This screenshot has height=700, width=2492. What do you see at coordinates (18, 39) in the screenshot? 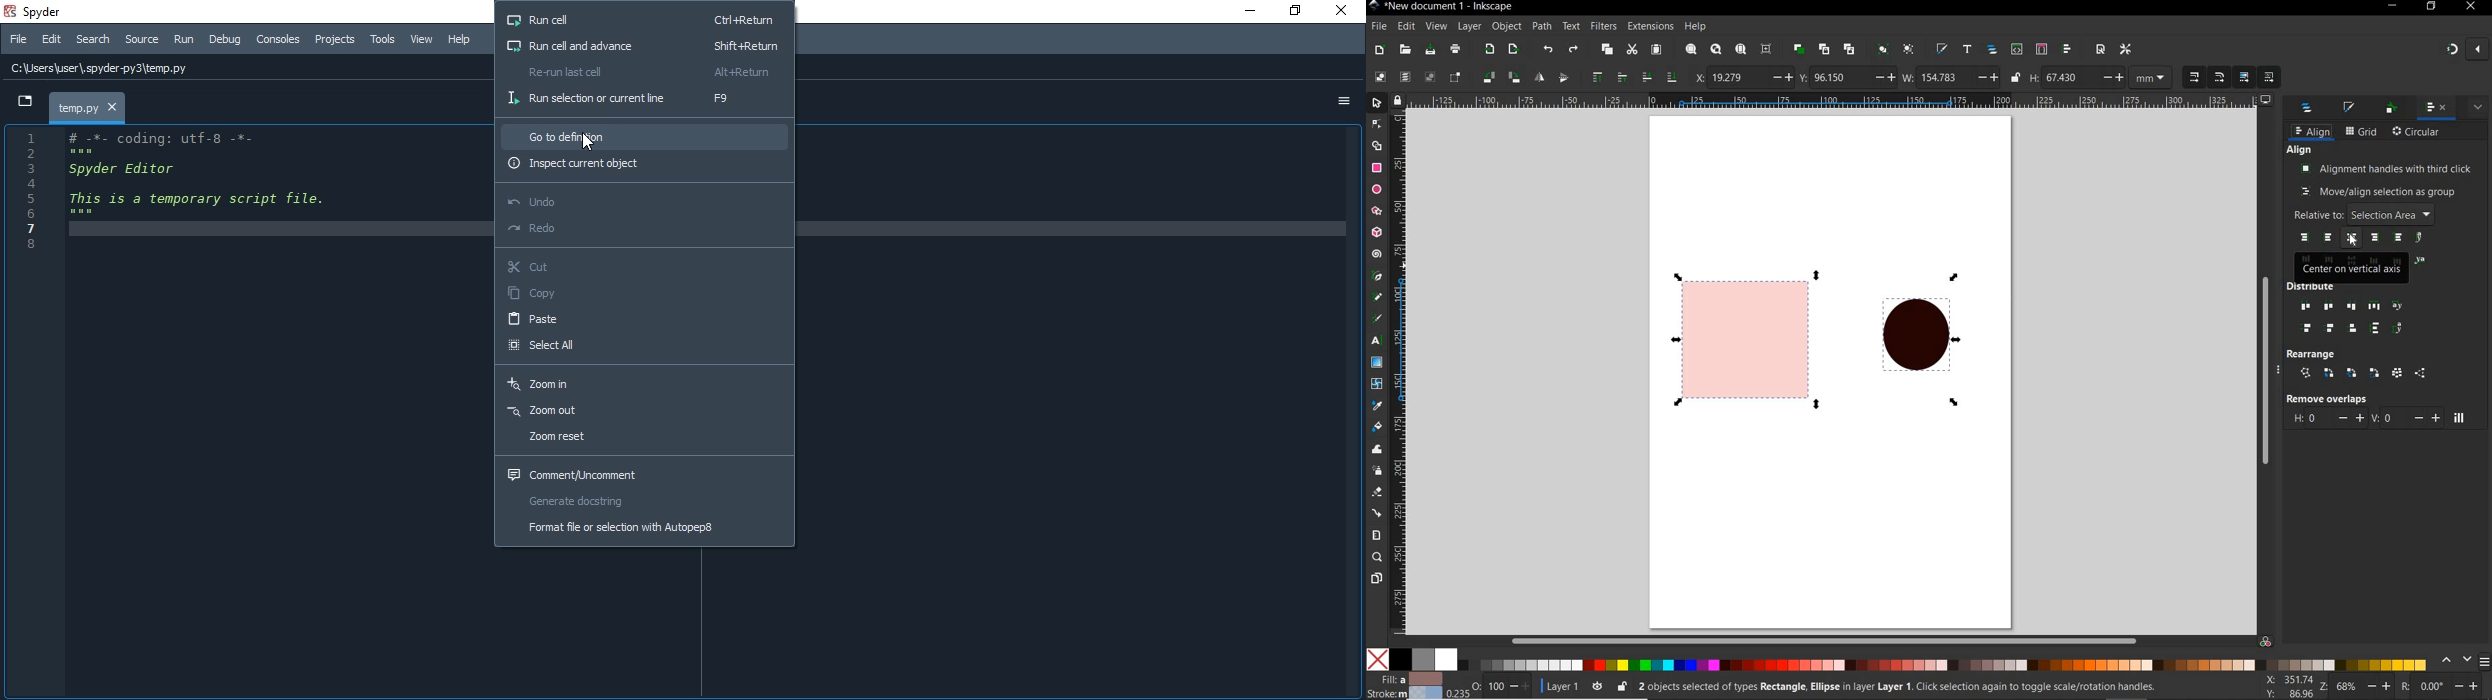
I see `File ` at bounding box center [18, 39].